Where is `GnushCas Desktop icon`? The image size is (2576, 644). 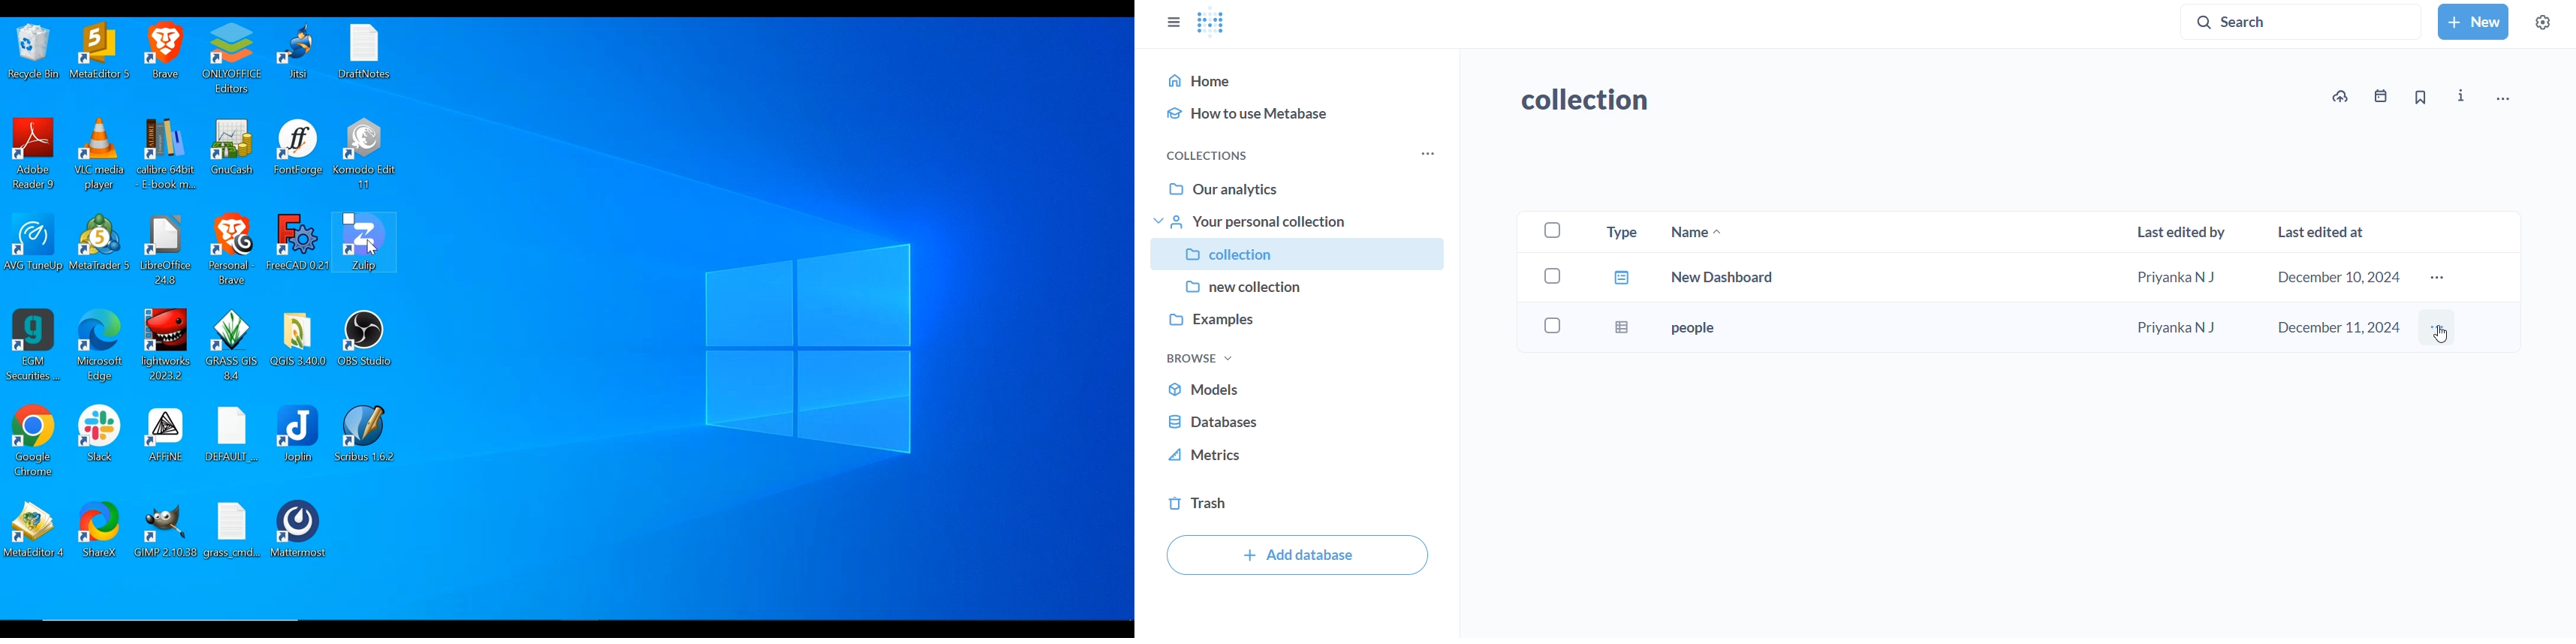
GnushCas Desktop icon is located at coordinates (233, 147).